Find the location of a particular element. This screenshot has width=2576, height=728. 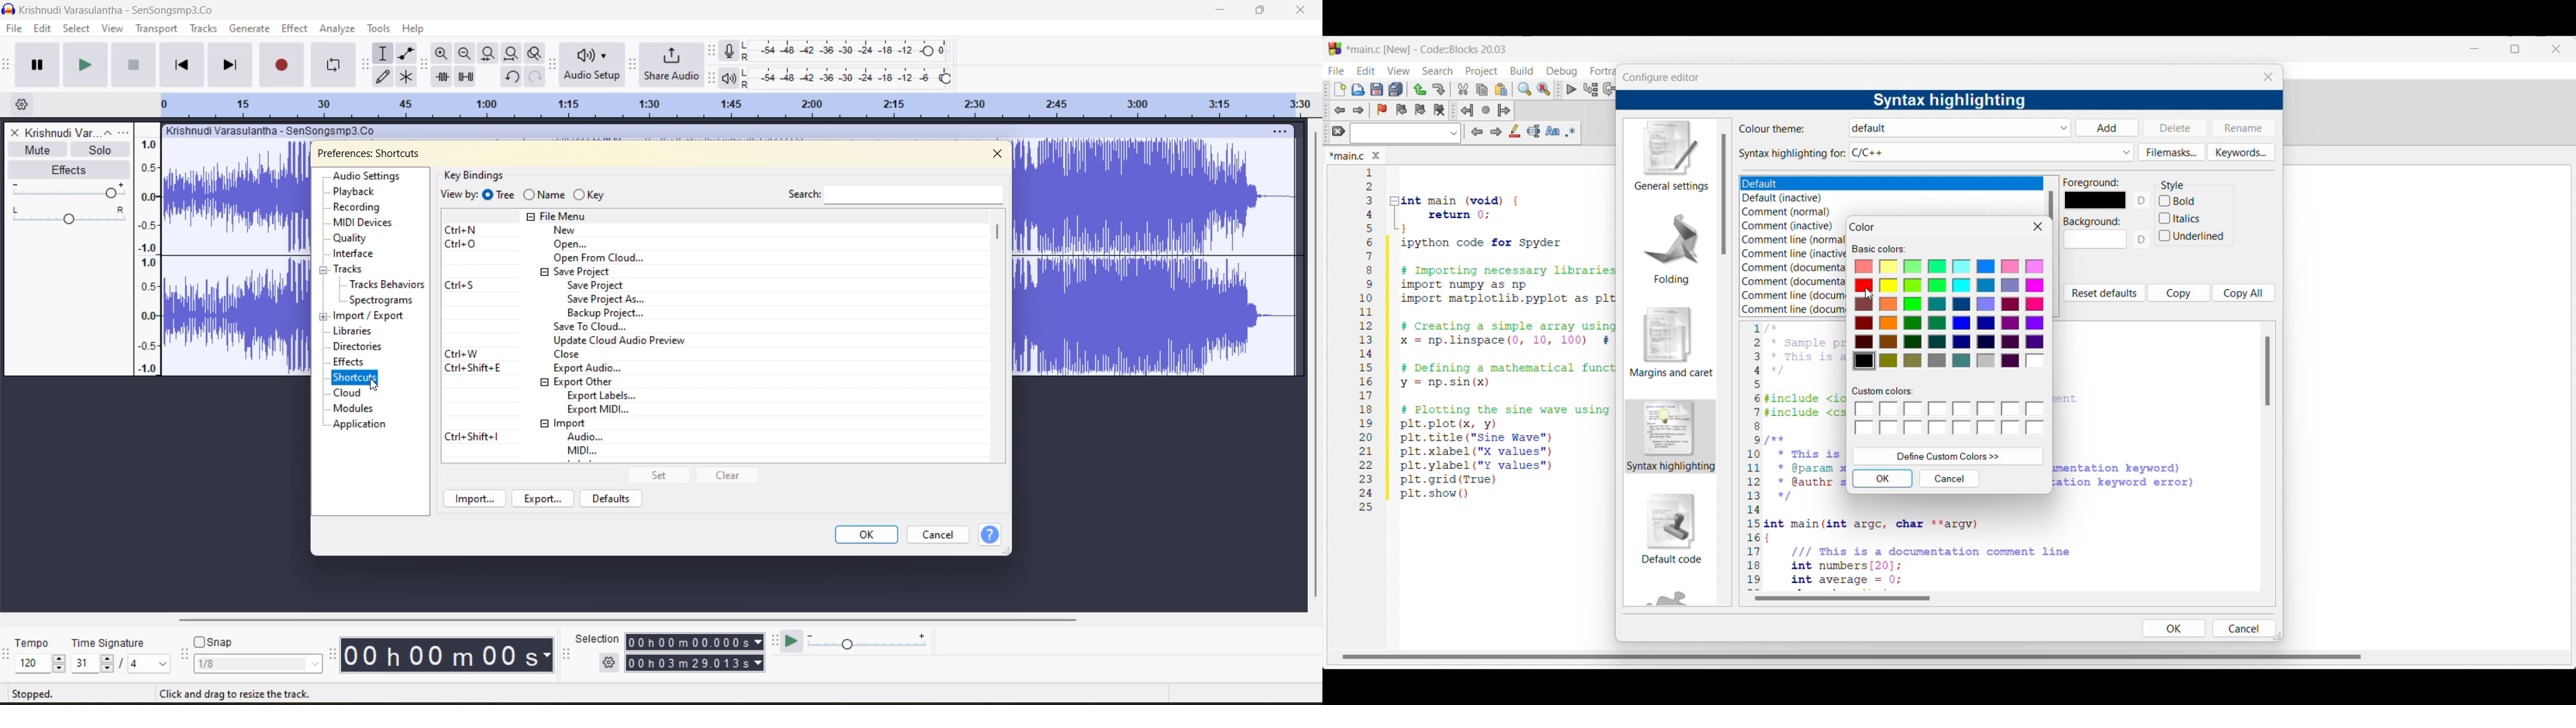

multi tool is located at coordinates (408, 76).